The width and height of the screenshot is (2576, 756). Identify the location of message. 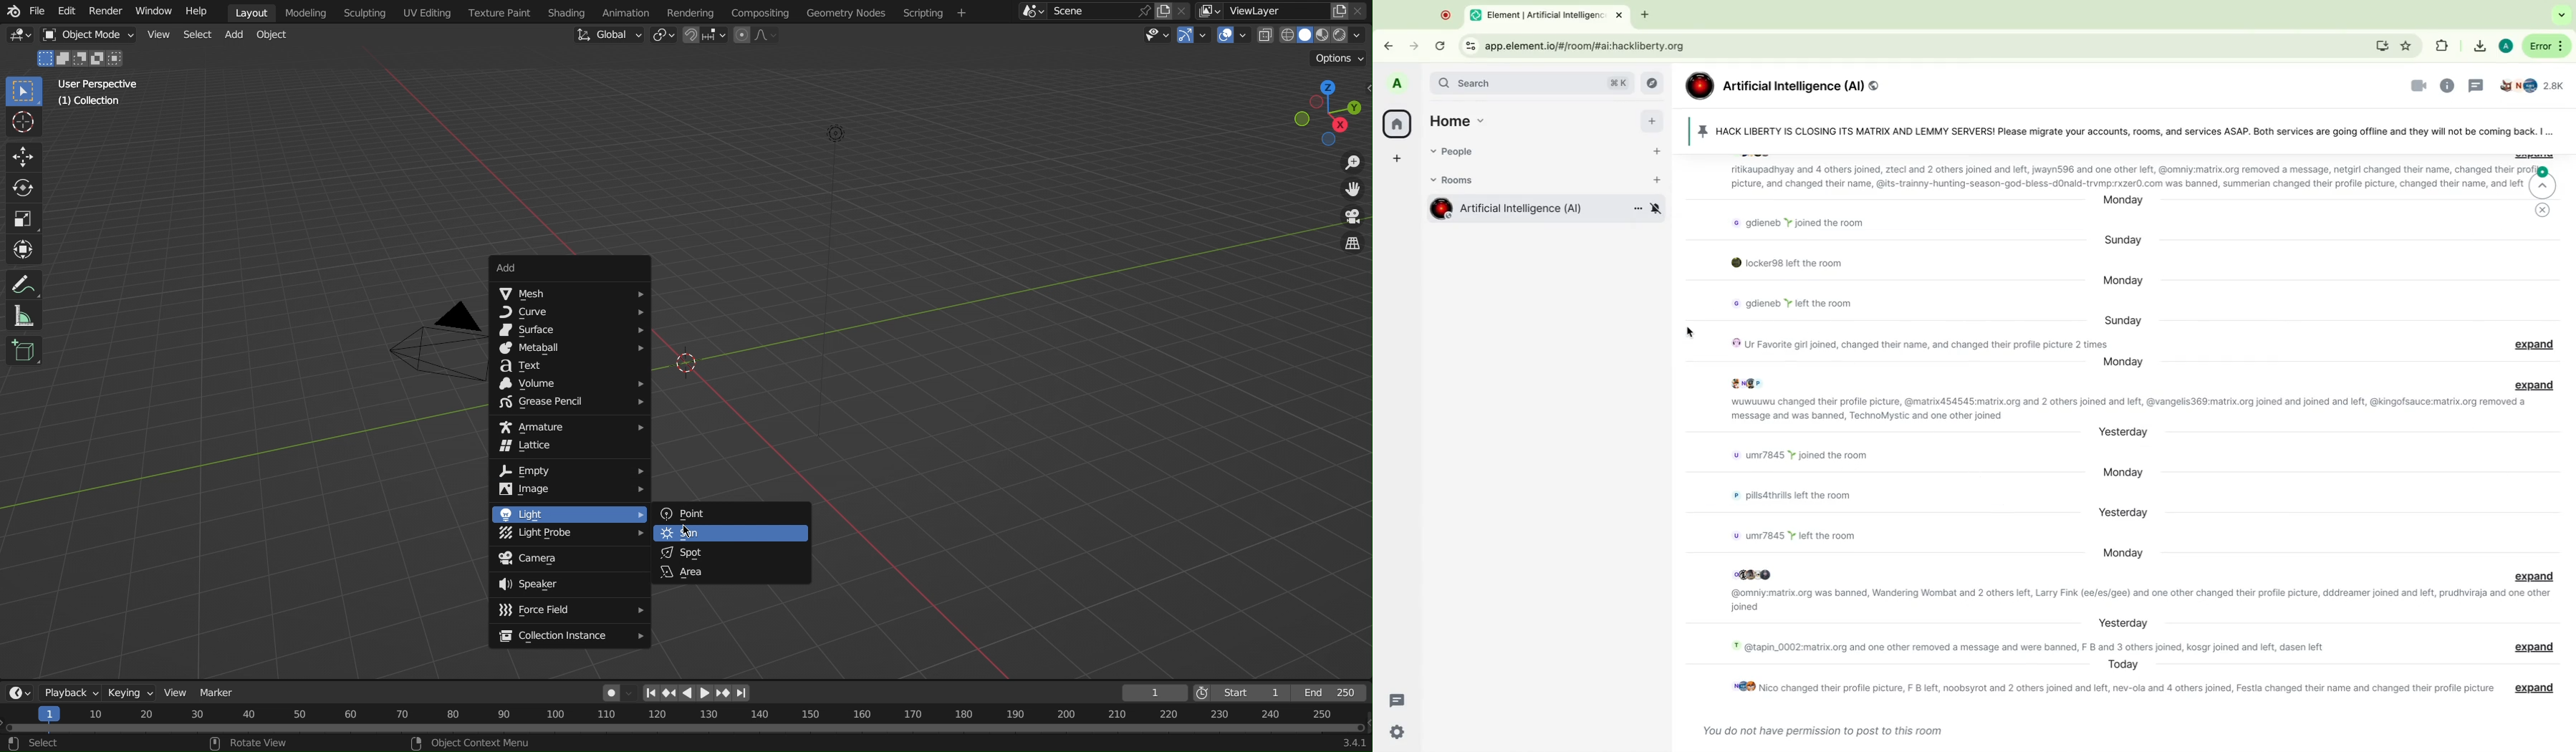
(2144, 600).